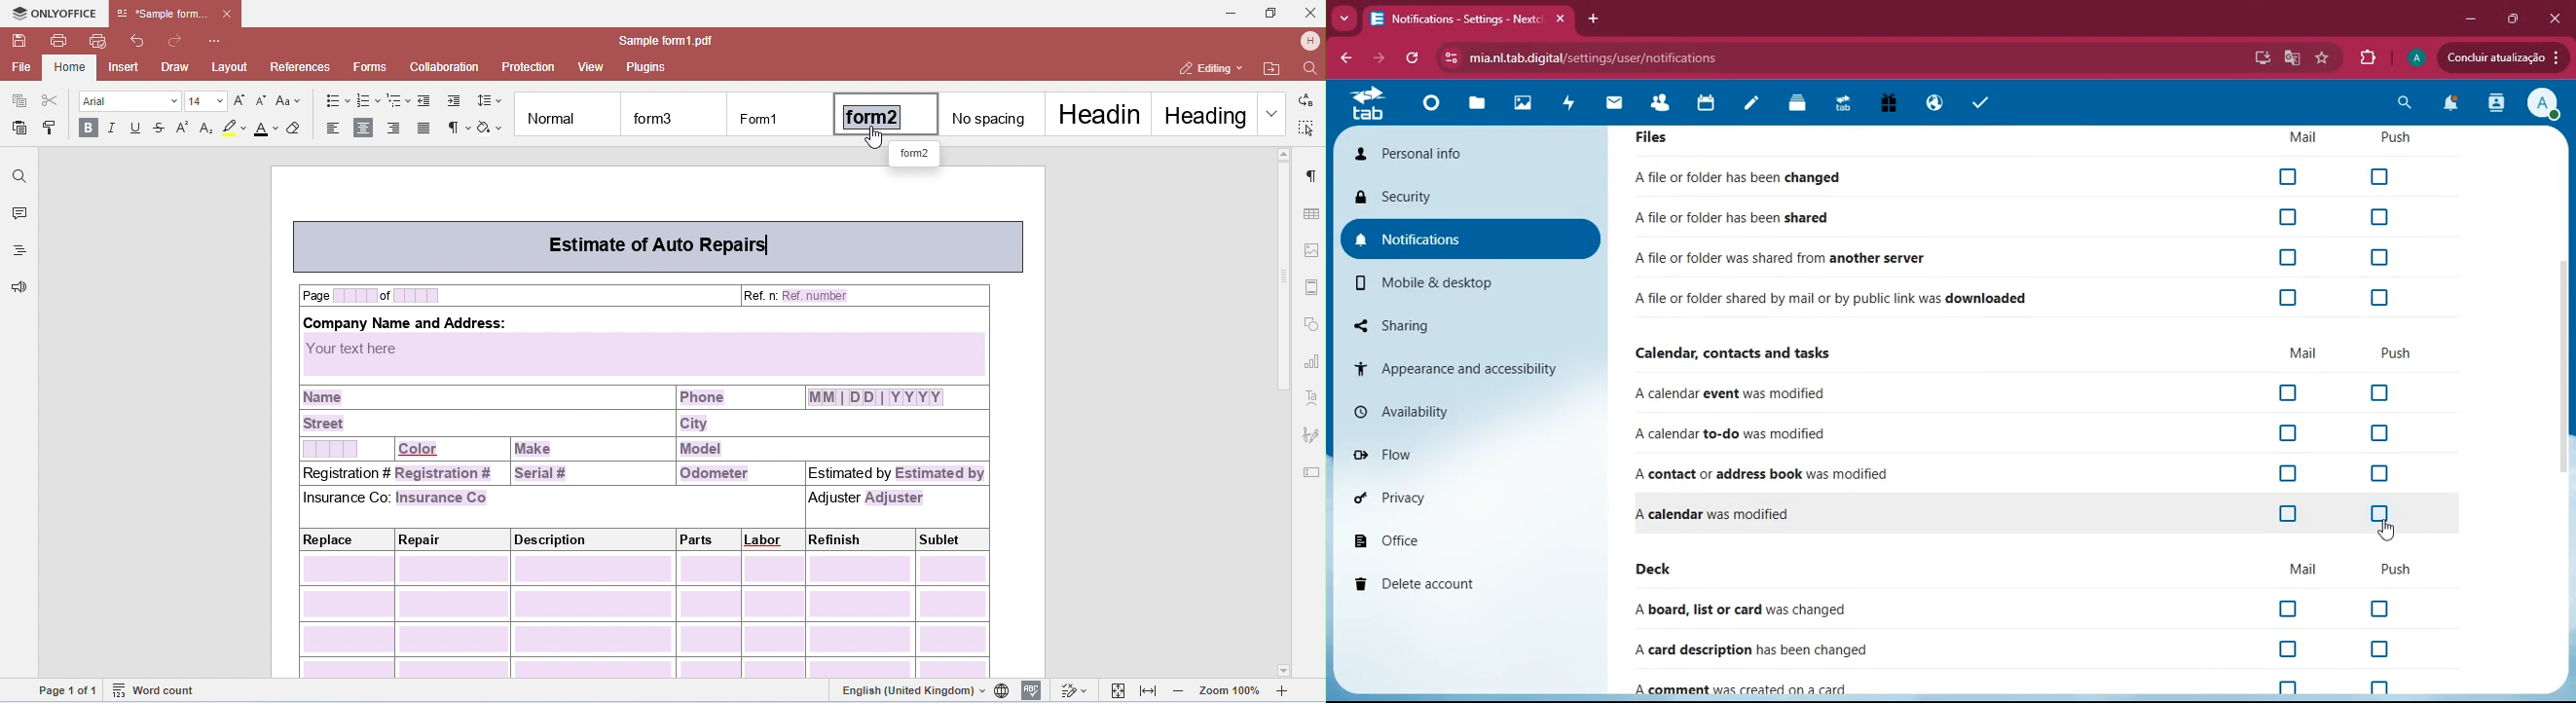 The height and width of the screenshot is (728, 2576). What do you see at coordinates (2285, 685) in the screenshot?
I see `off` at bounding box center [2285, 685].